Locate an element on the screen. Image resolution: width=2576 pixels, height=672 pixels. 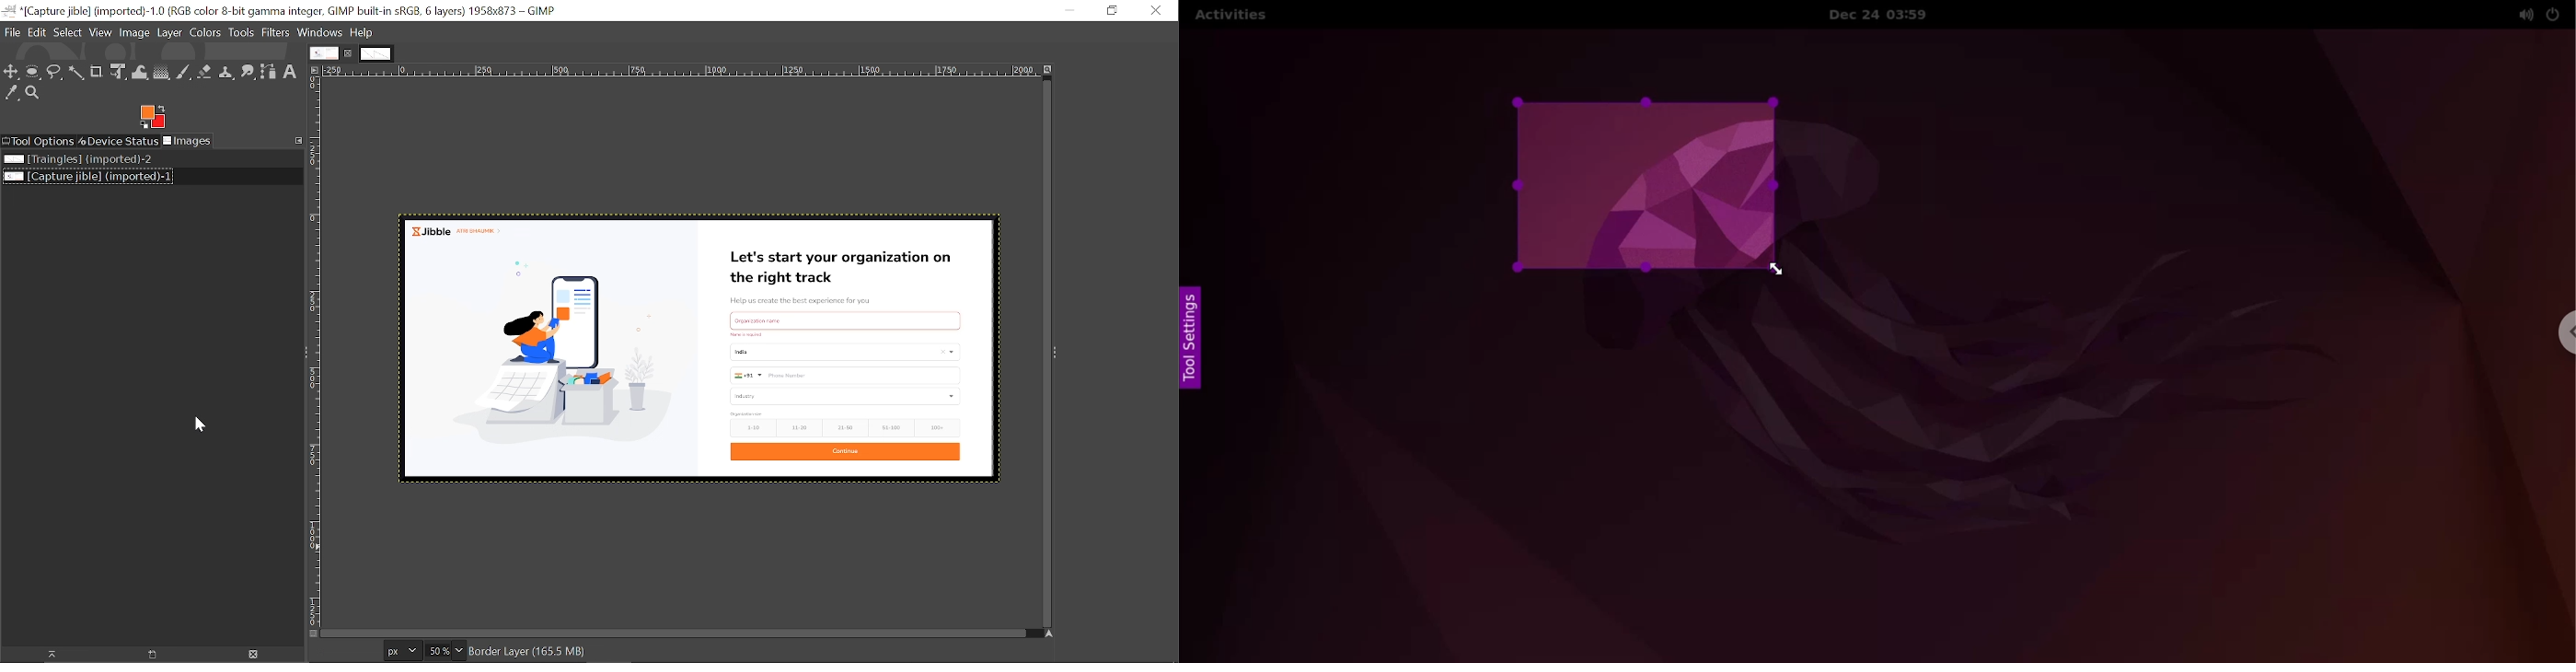
100+ is located at coordinates (942, 428).